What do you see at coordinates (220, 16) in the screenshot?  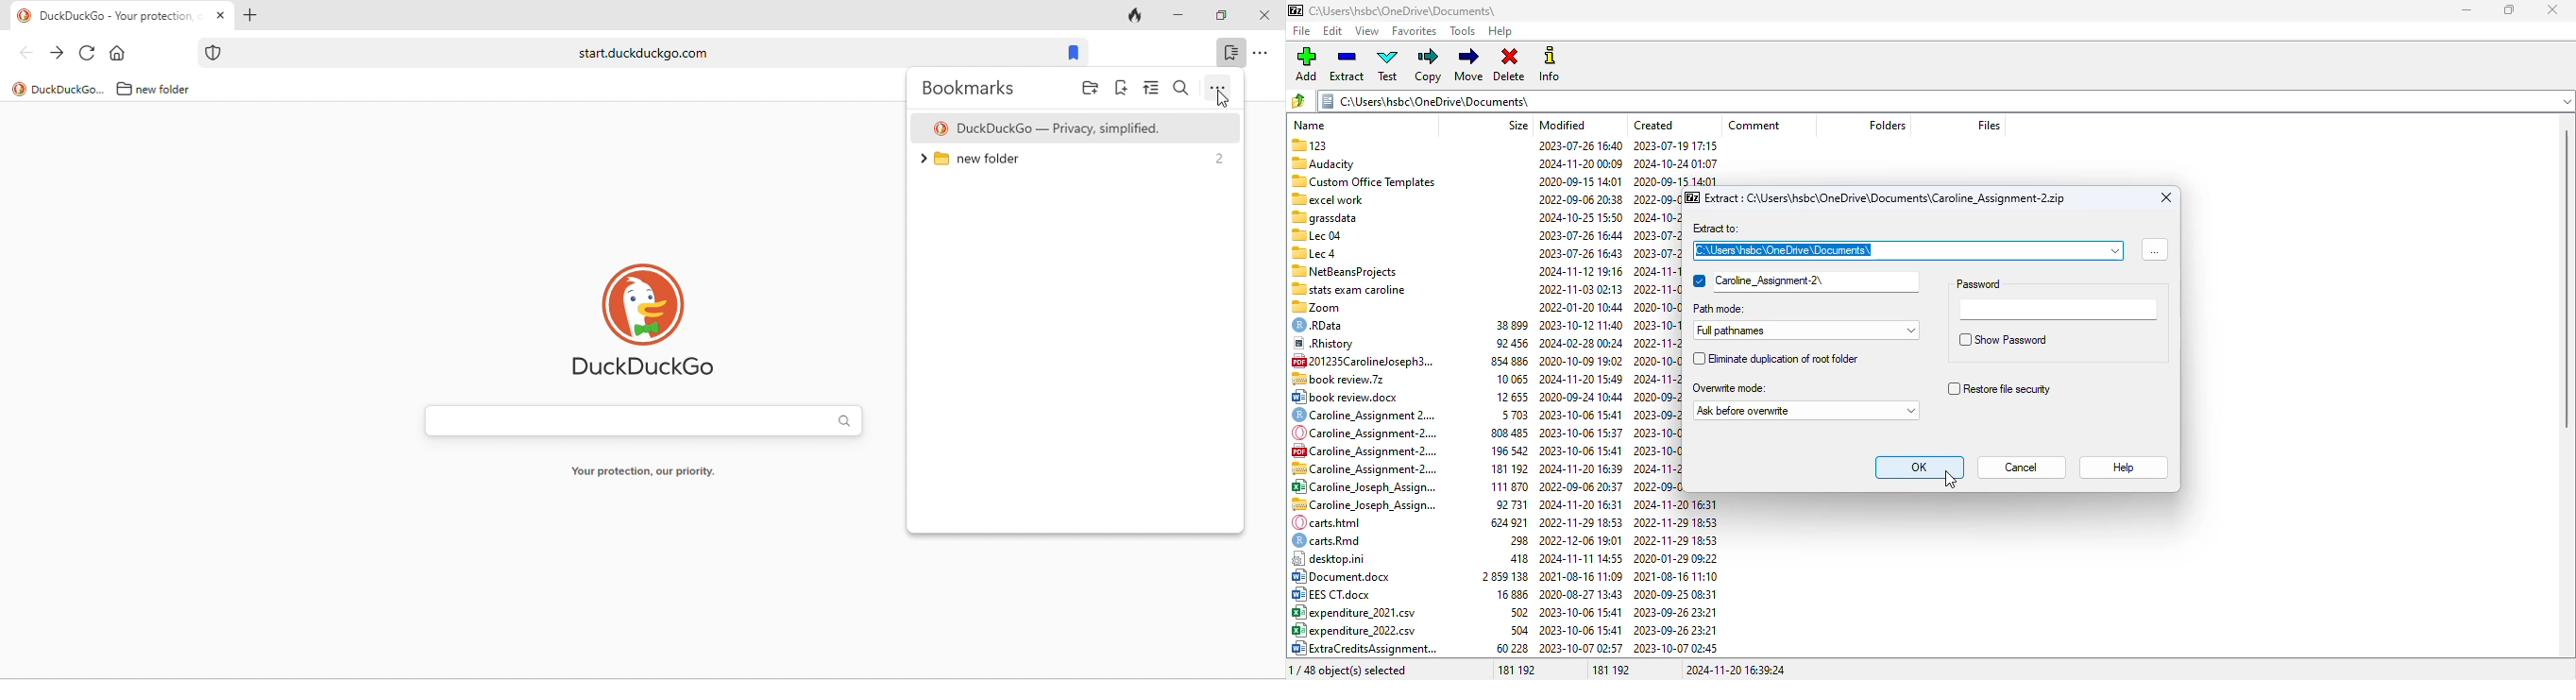 I see `close tab` at bounding box center [220, 16].